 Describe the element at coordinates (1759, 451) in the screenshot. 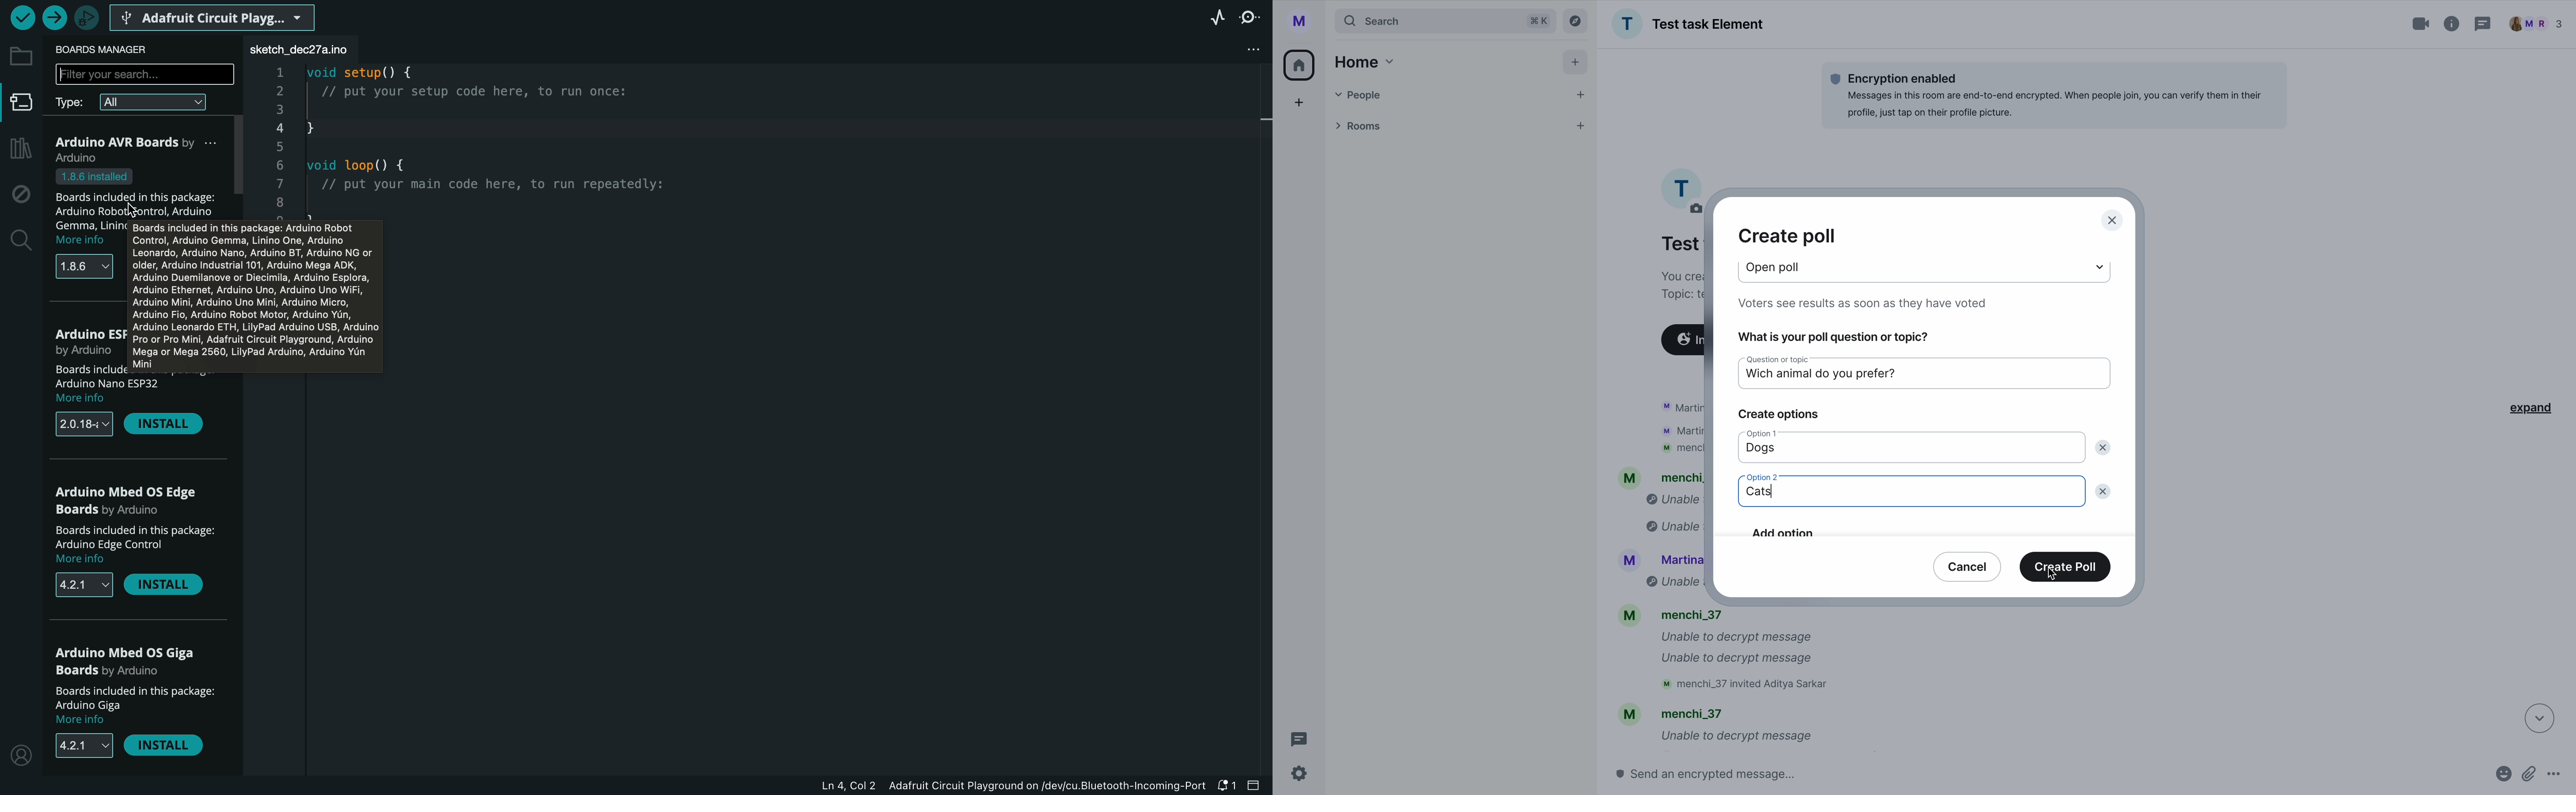

I see `dogs` at that location.